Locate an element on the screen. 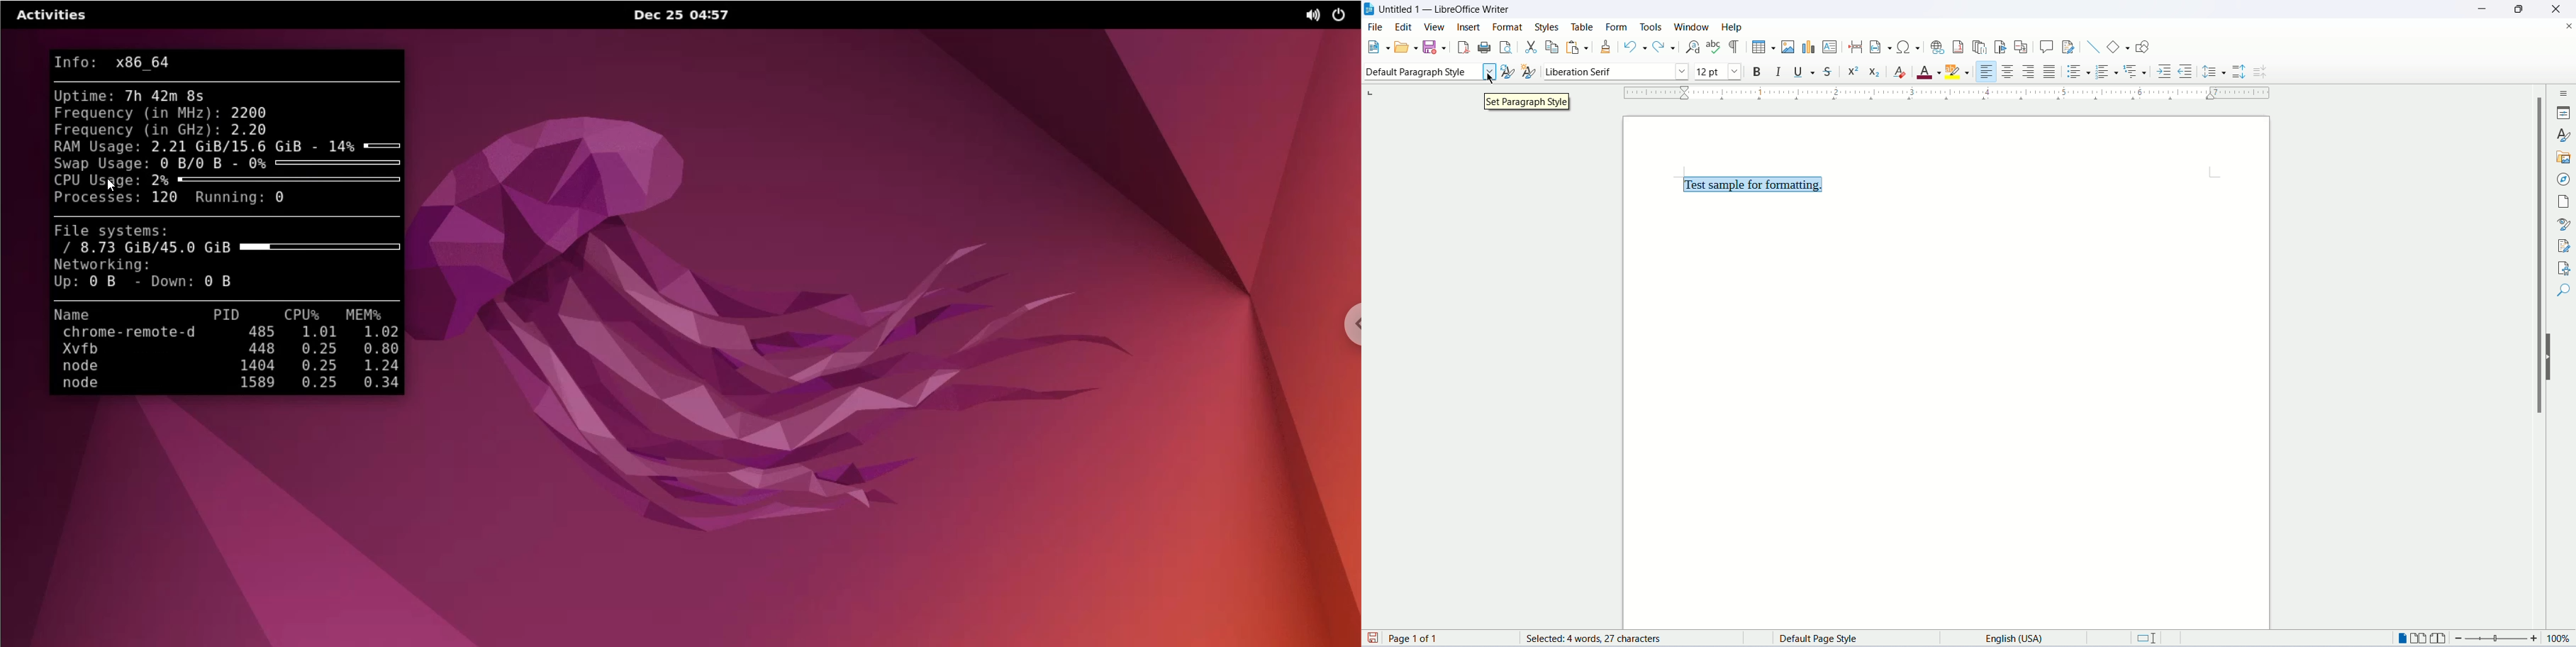 Image resolution: width=2576 pixels, height=672 pixels. find and replace is located at coordinates (1690, 47).